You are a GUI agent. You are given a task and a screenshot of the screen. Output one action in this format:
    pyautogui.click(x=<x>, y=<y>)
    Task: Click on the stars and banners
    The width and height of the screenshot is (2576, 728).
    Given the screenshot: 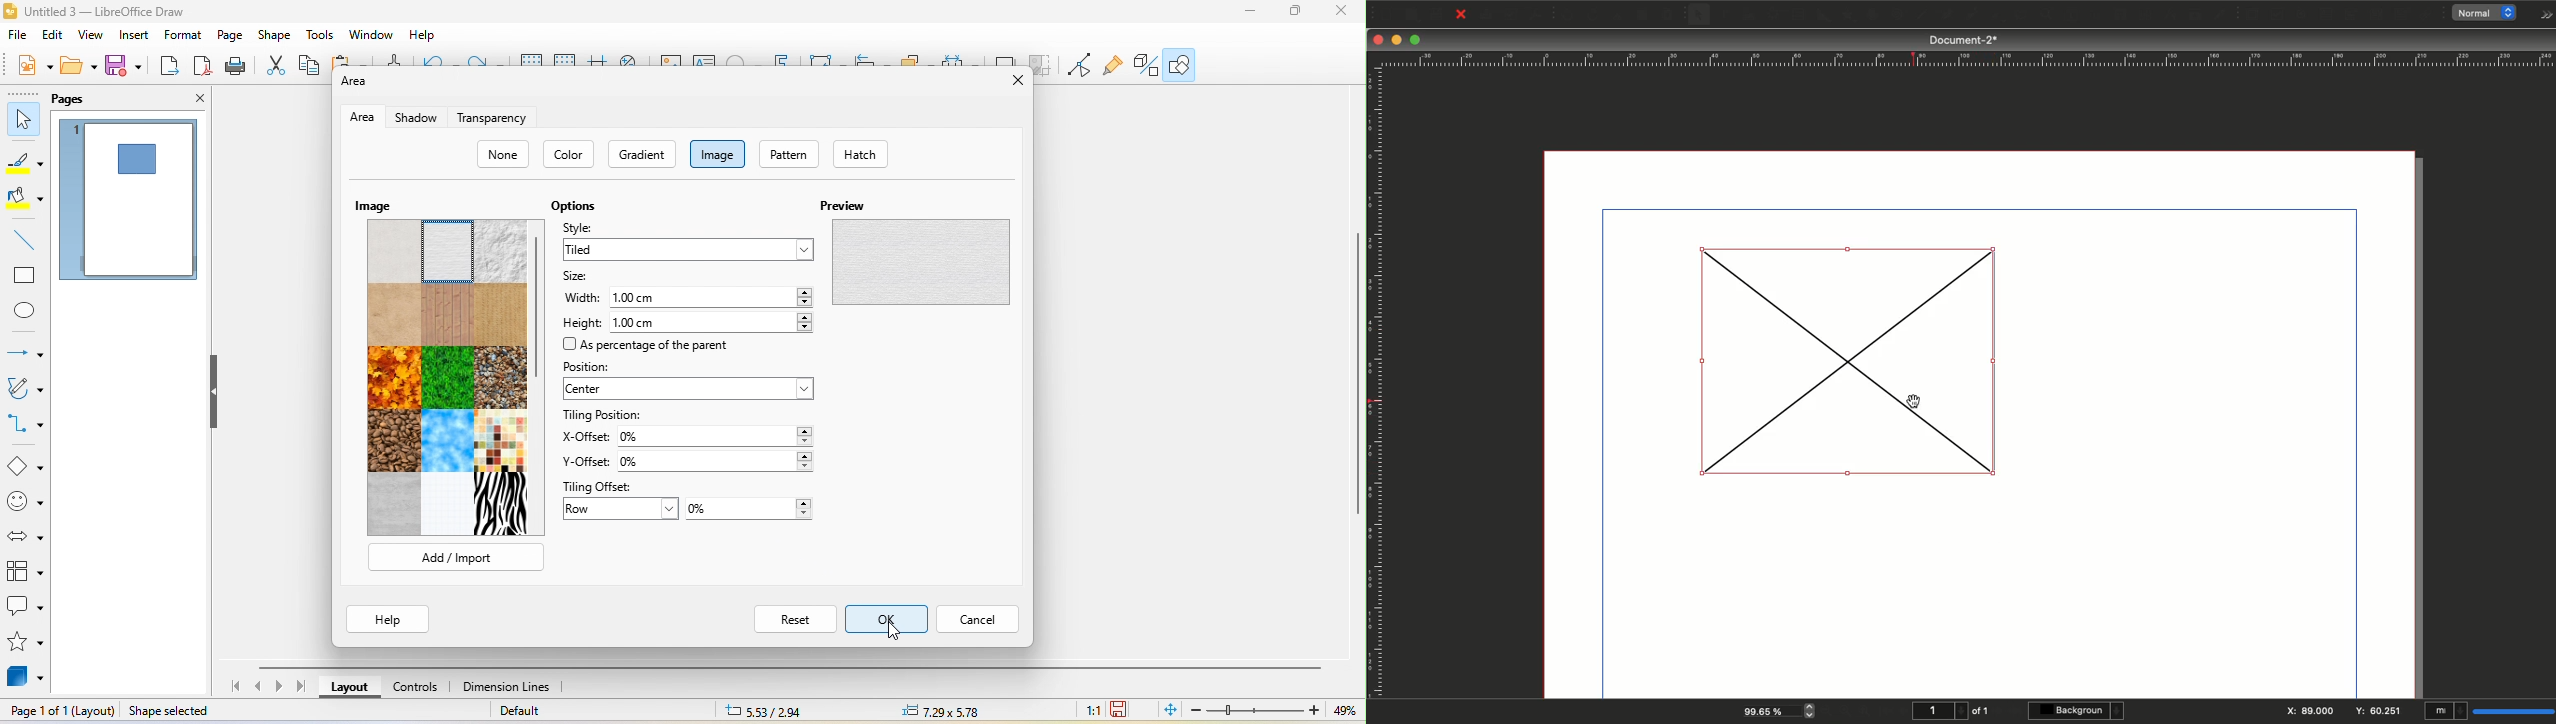 What is the action you would take?
    pyautogui.click(x=25, y=643)
    